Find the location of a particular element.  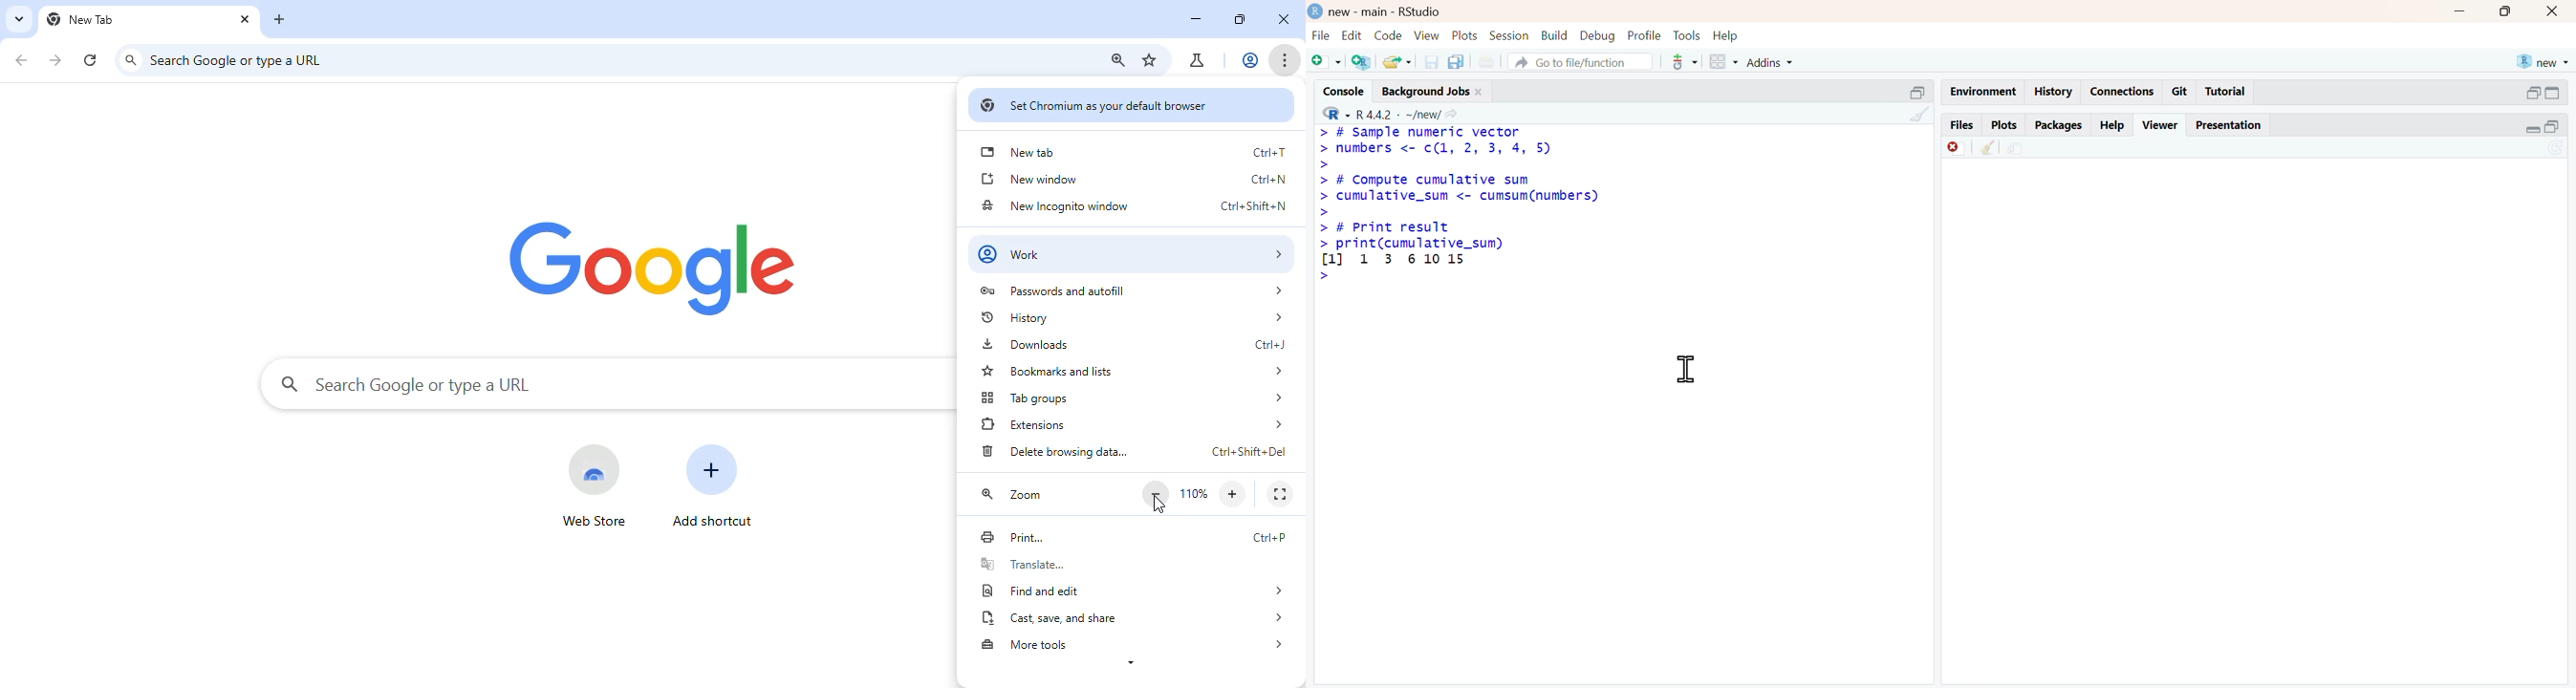

Plots is located at coordinates (2004, 125).